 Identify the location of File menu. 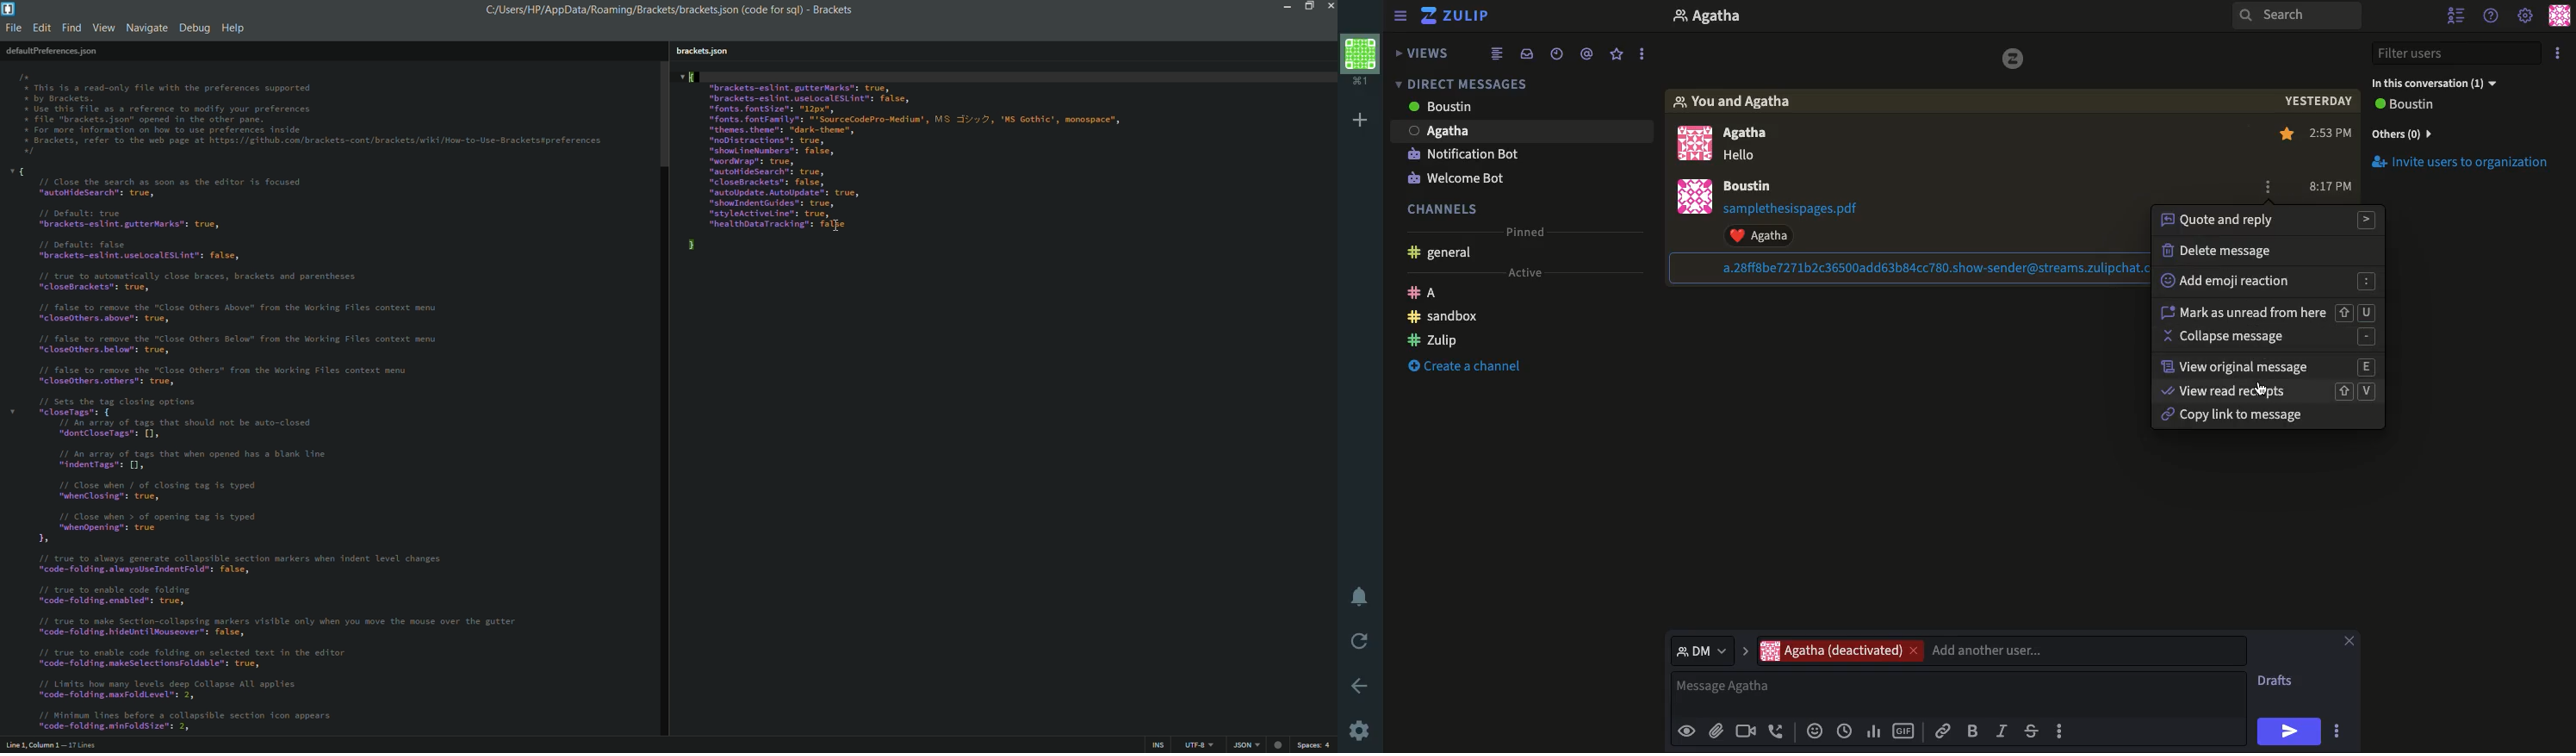
(13, 29).